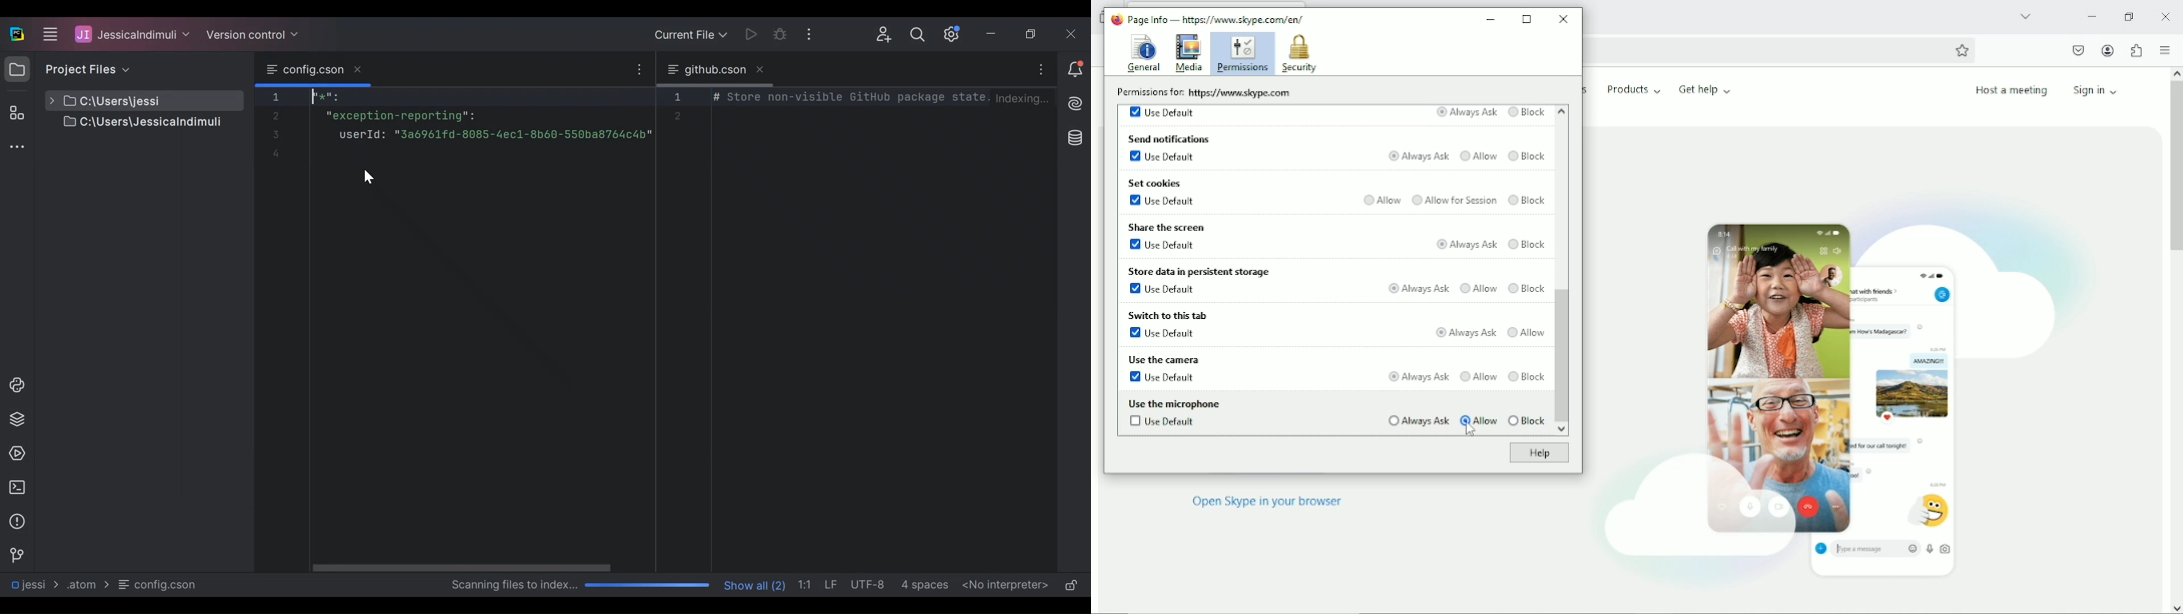 Image resolution: width=2184 pixels, height=616 pixels. What do you see at coordinates (2077, 50) in the screenshot?
I see `Save to pocket` at bounding box center [2077, 50].